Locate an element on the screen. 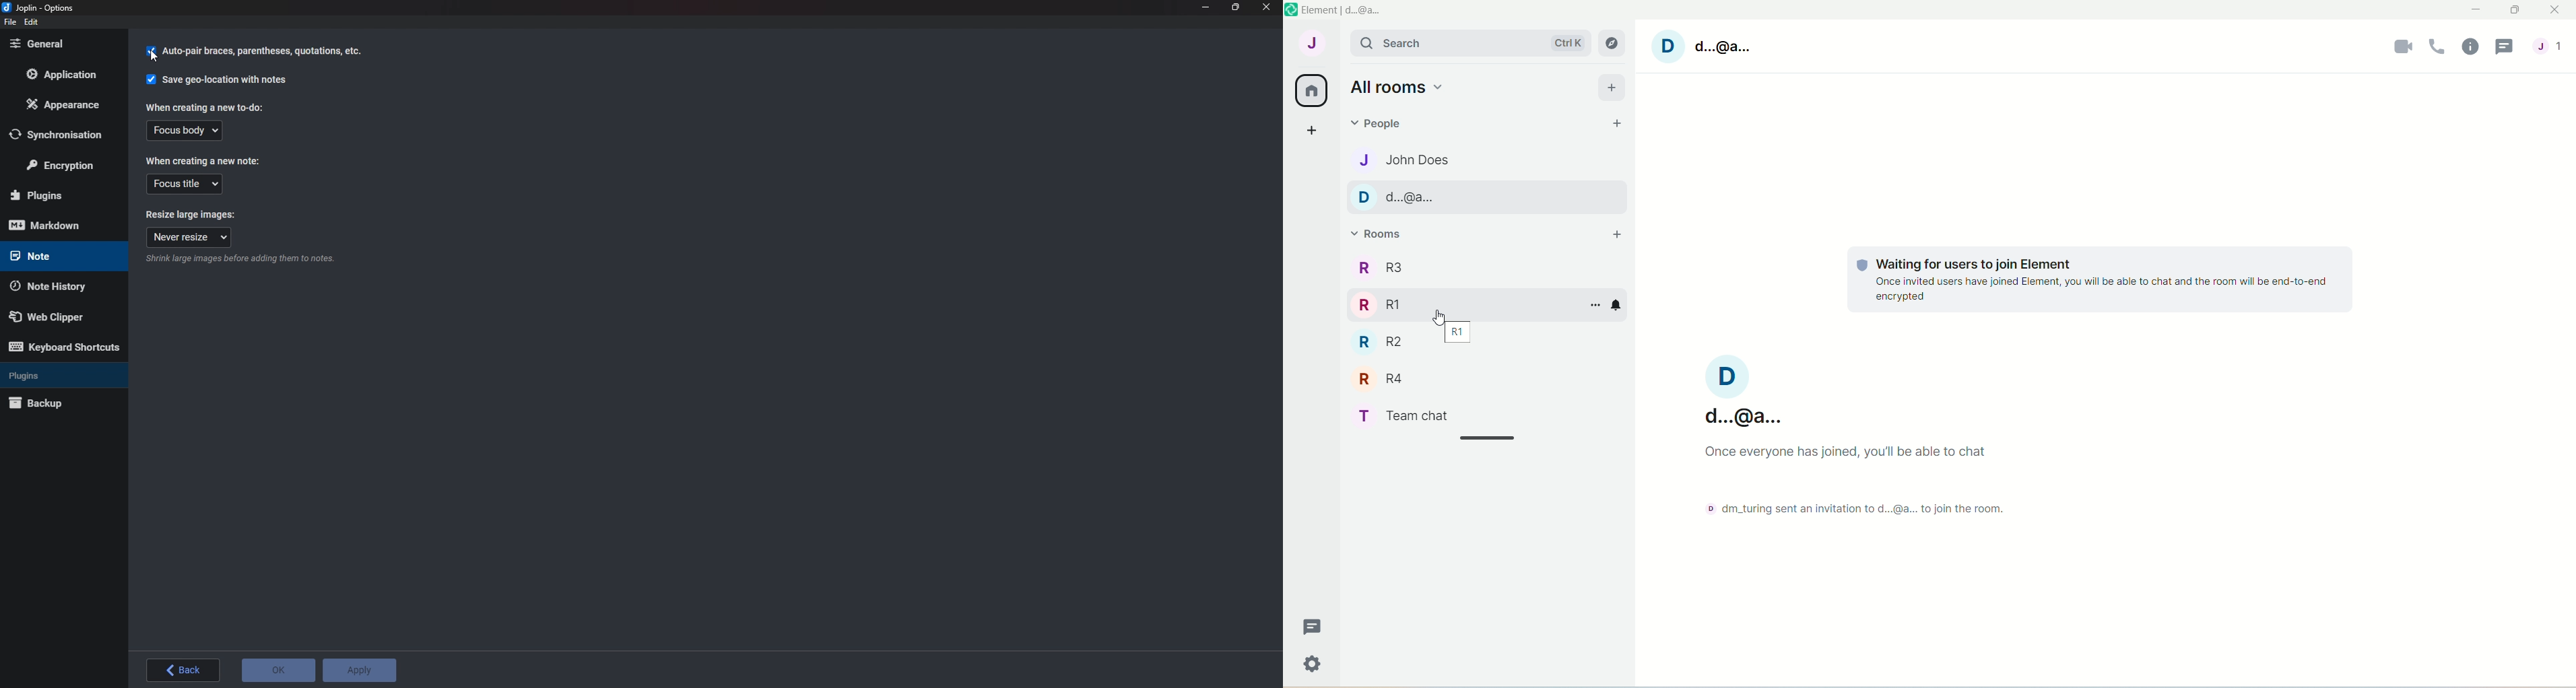 This screenshot has width=2576, height=700. R3 is located at coordinates (1385, 271).